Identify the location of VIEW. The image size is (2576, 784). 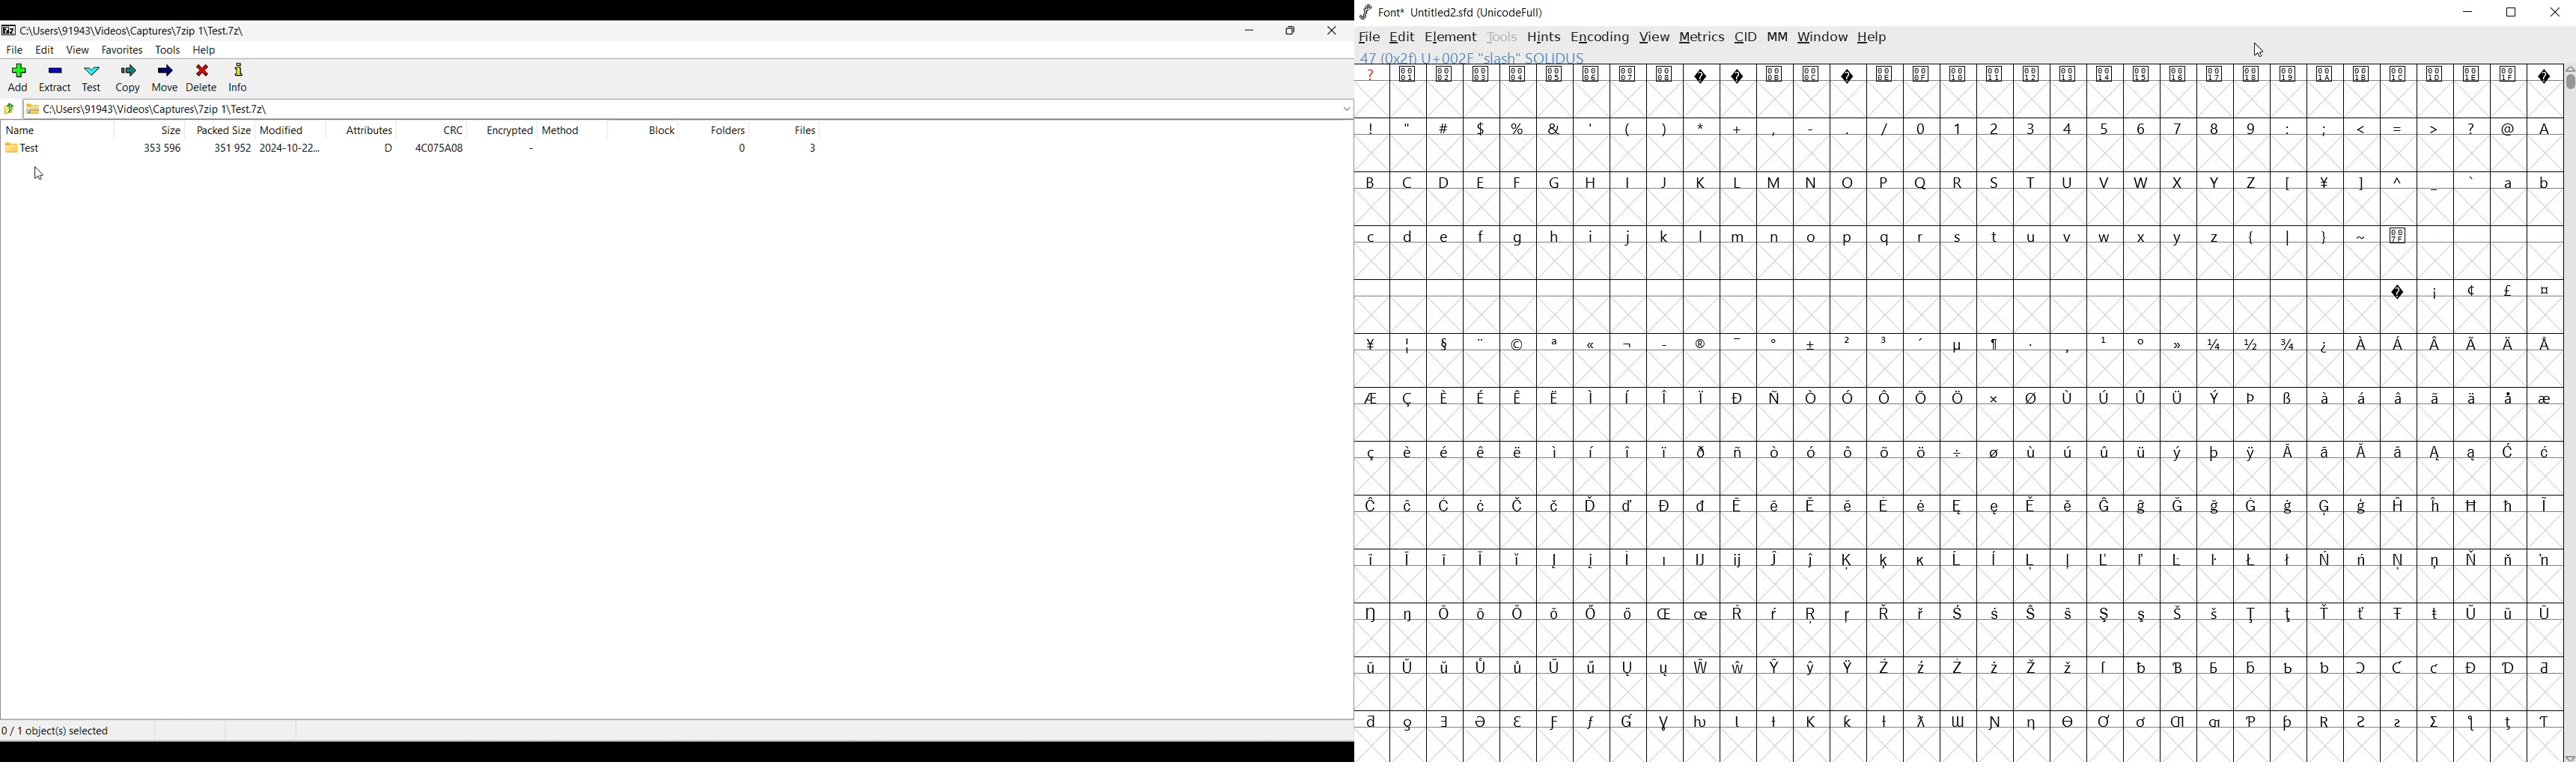
(1654, 37).